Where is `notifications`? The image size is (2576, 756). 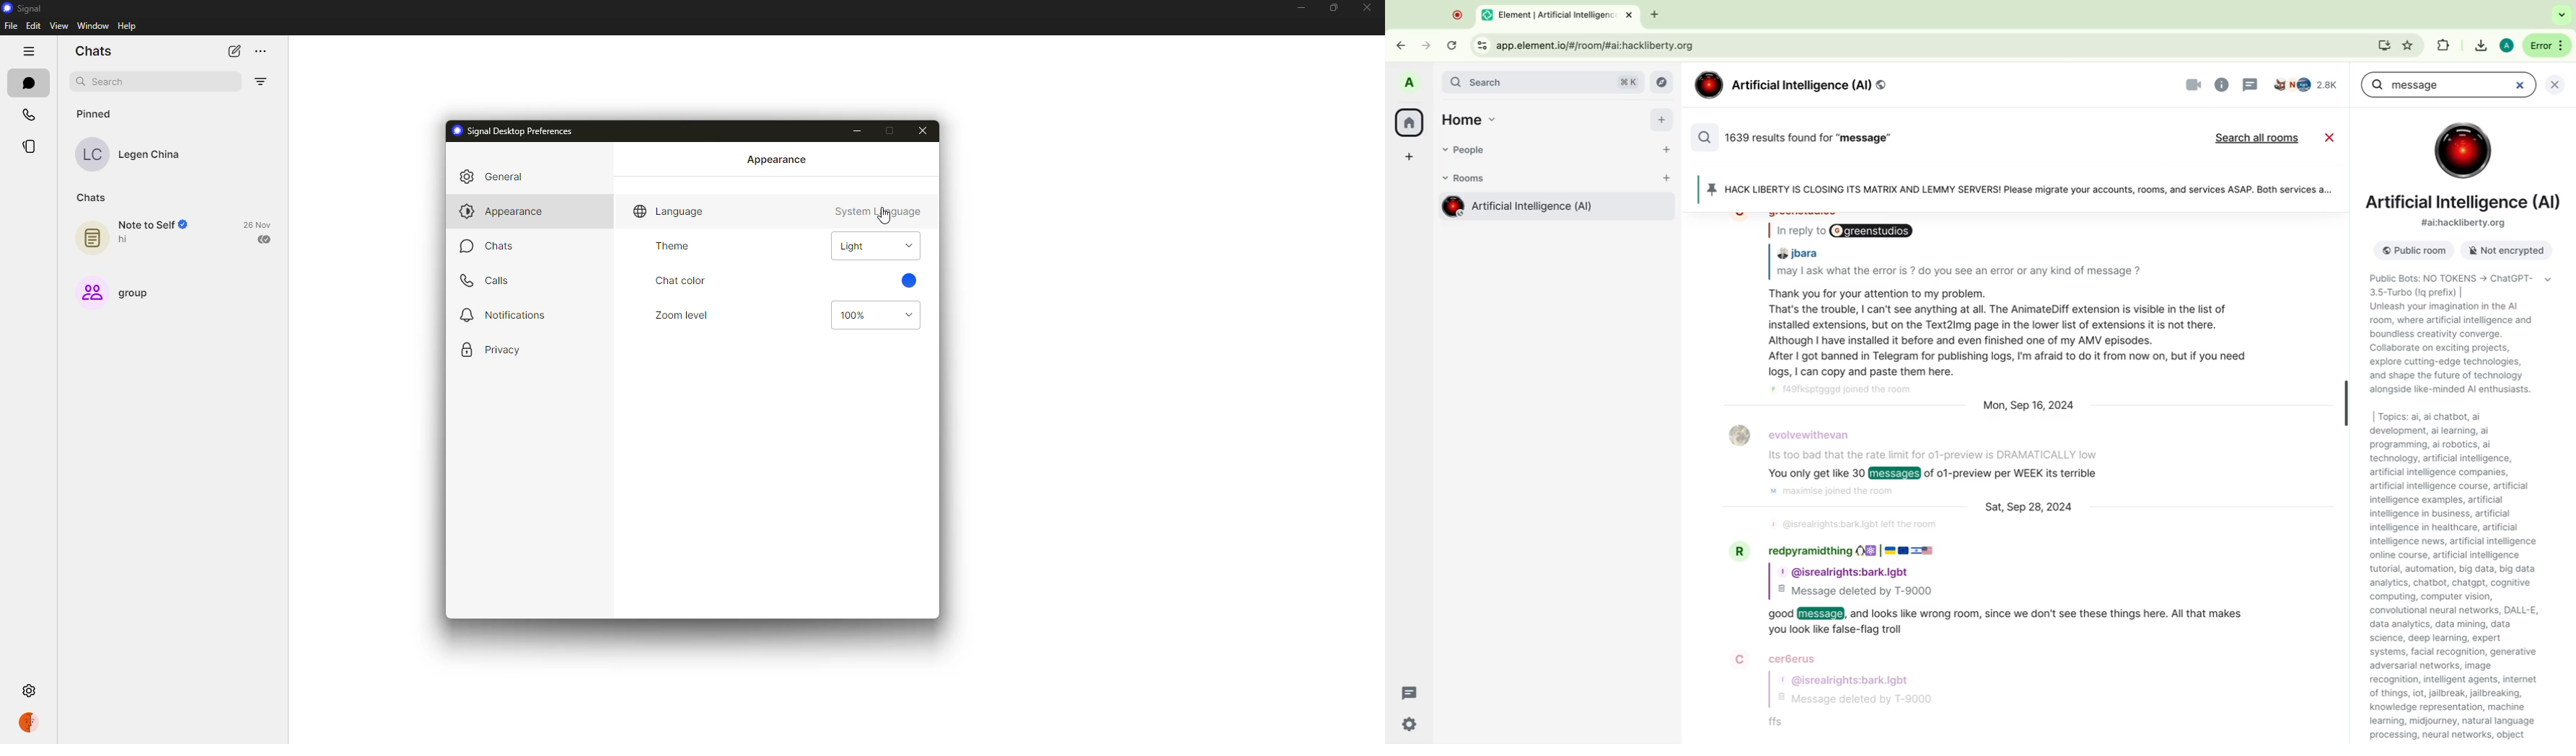 notifications is located at coordinates (504, 314).